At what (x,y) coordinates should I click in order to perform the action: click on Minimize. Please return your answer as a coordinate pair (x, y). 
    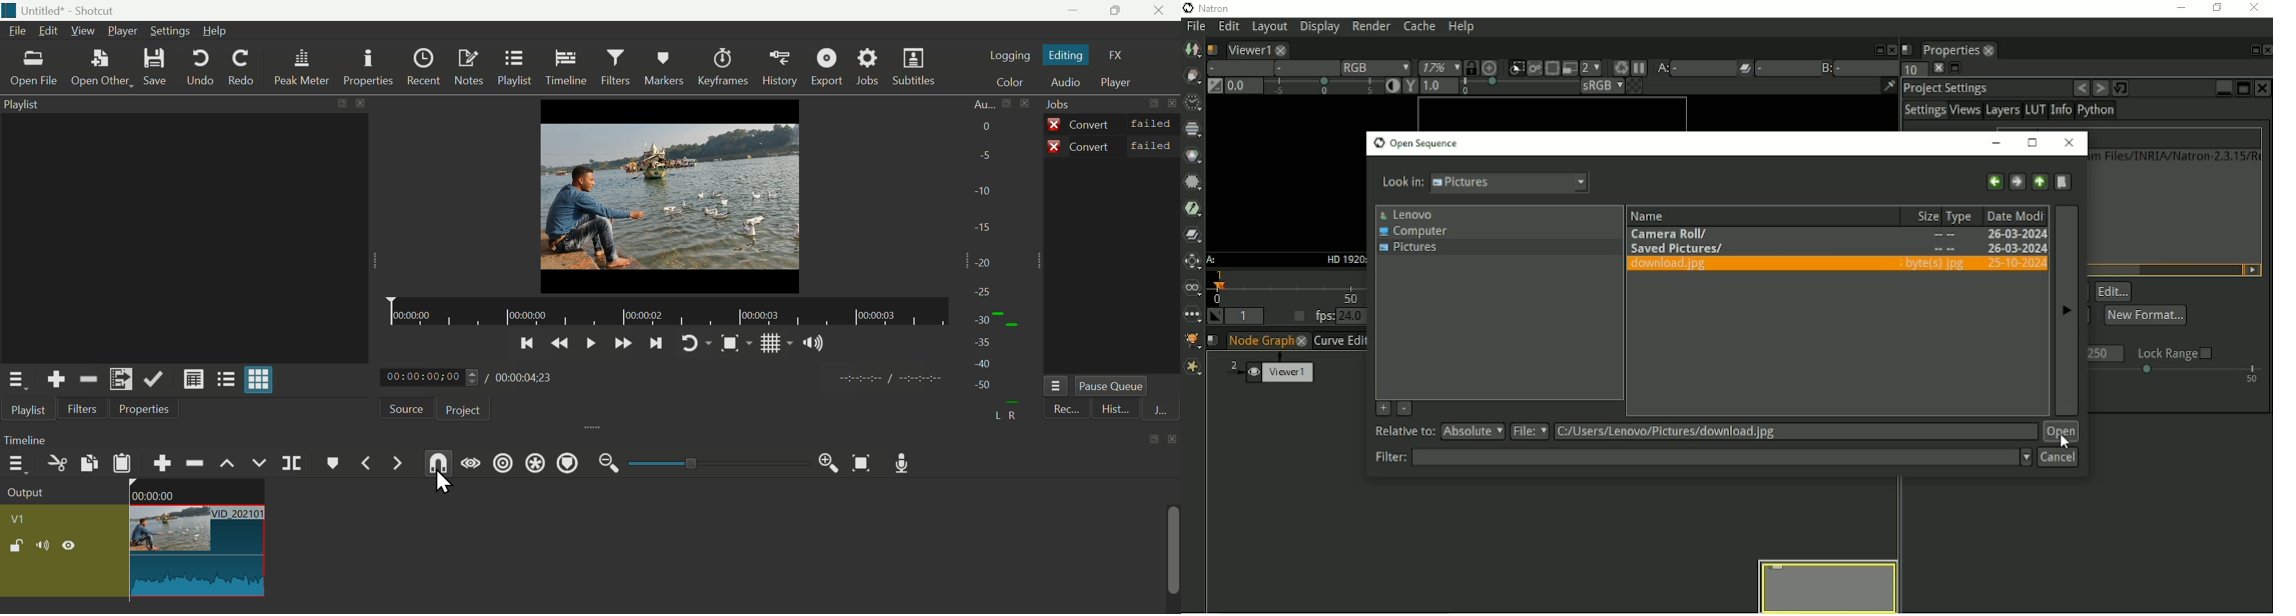
    Looking at the image, I should click on (1078, 11).